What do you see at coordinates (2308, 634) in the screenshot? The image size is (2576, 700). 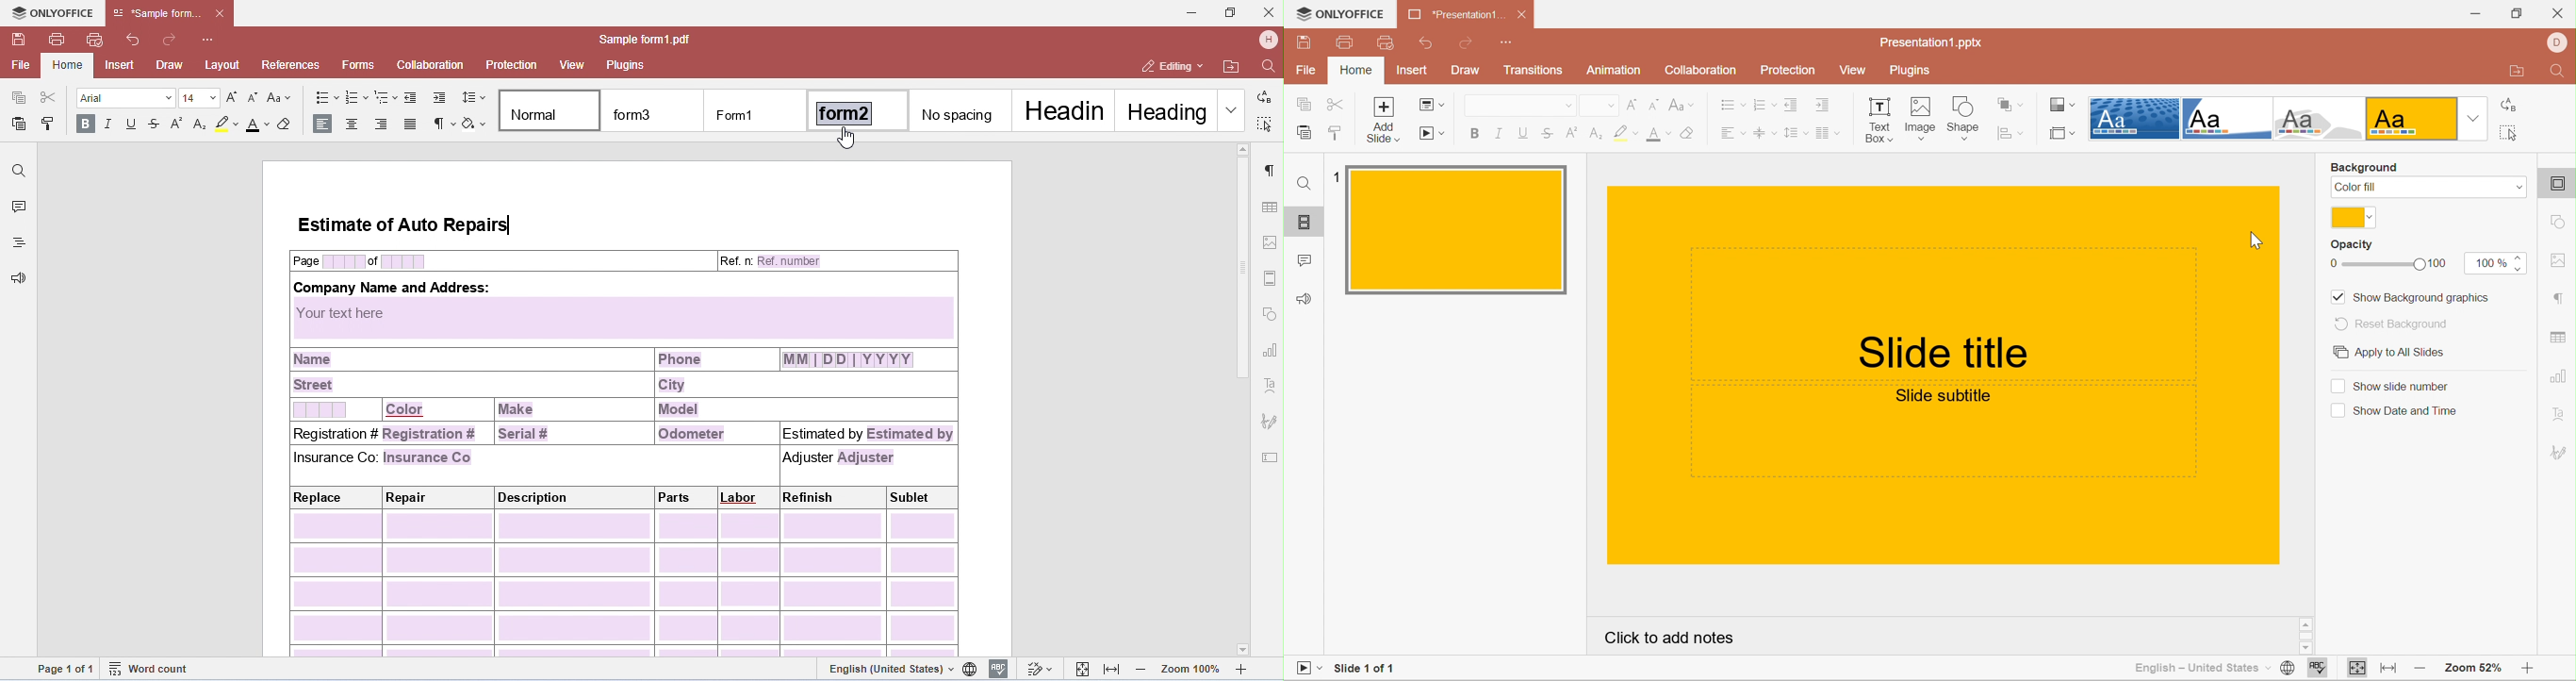 I see `Scrollbar` at bounding box center [2308, 634].